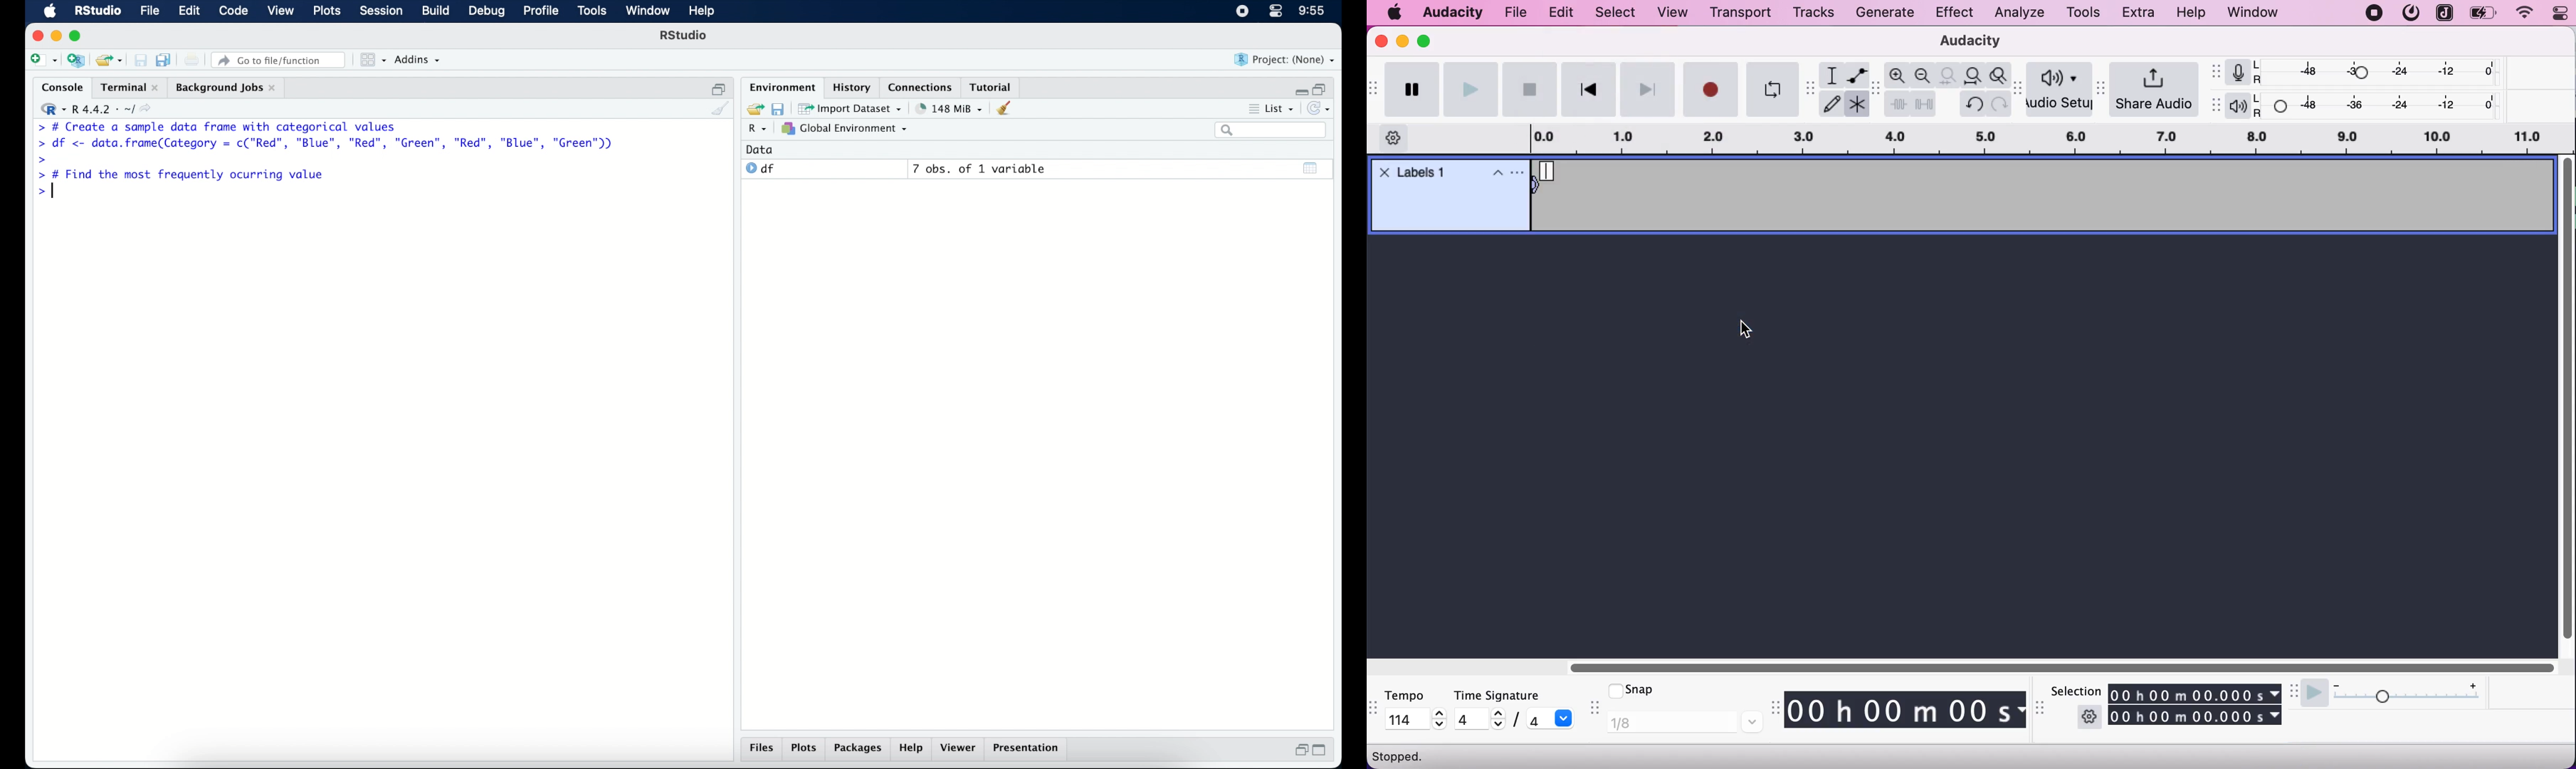 The image size is (2576, 784). What do you see at coordinates (2000, 104) in the screenshot?
I see `redo` at bounding box center [2000, 104].